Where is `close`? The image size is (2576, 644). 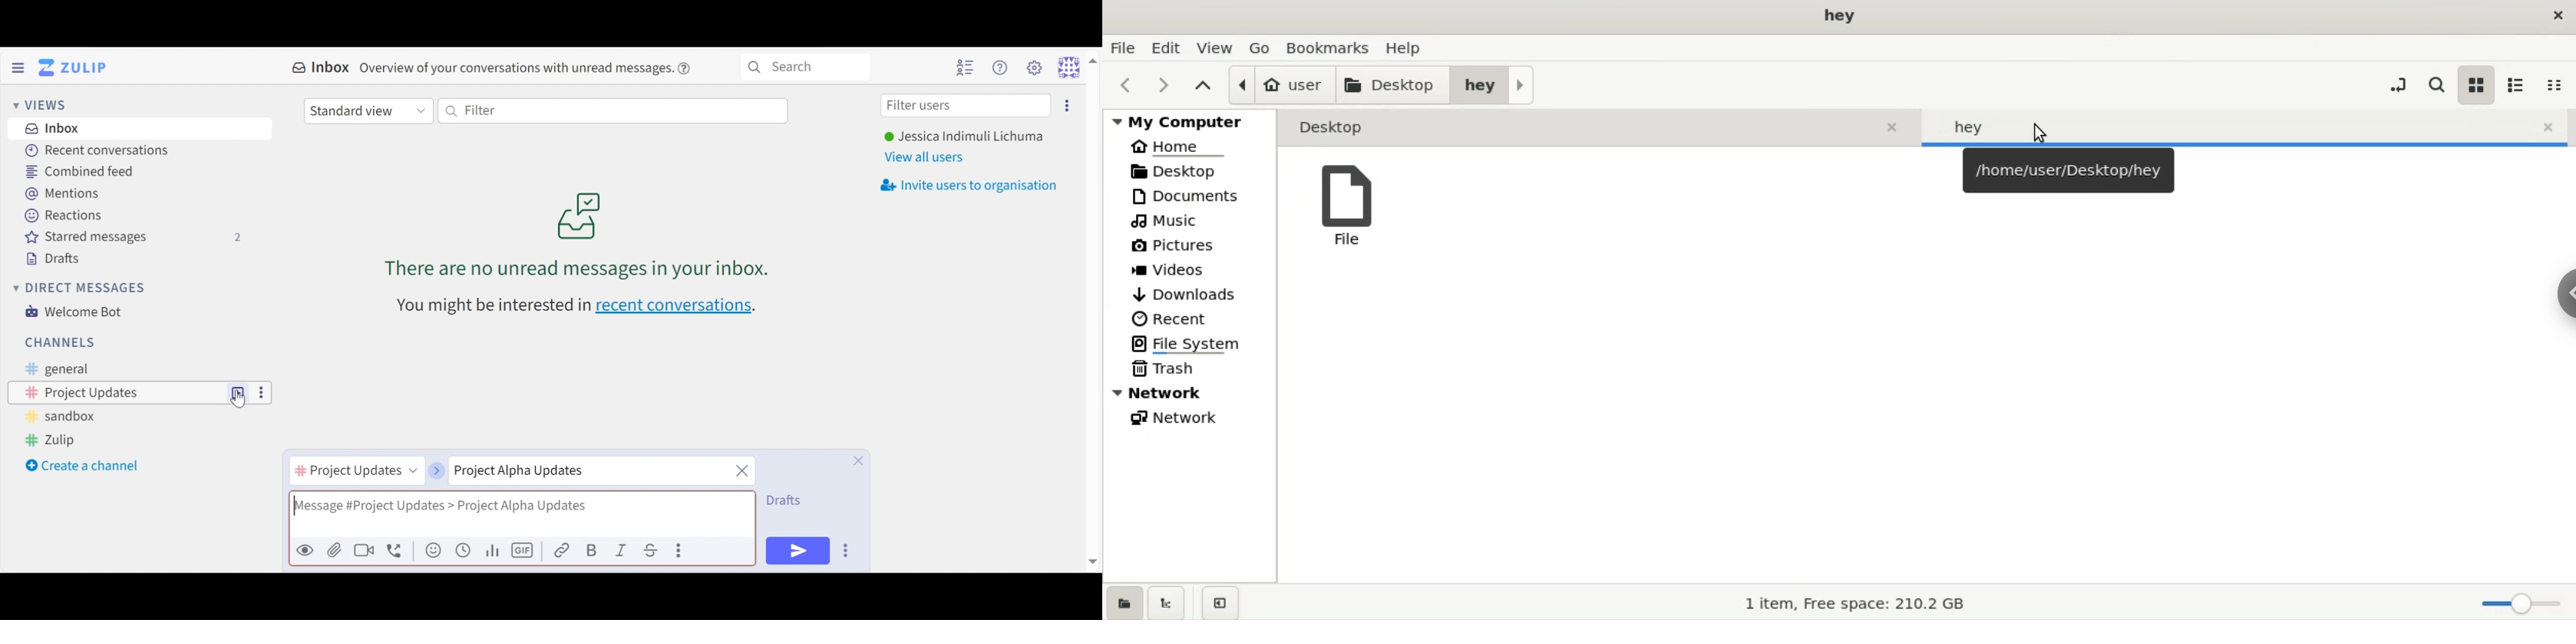
close is located at coordinates (743, 469).